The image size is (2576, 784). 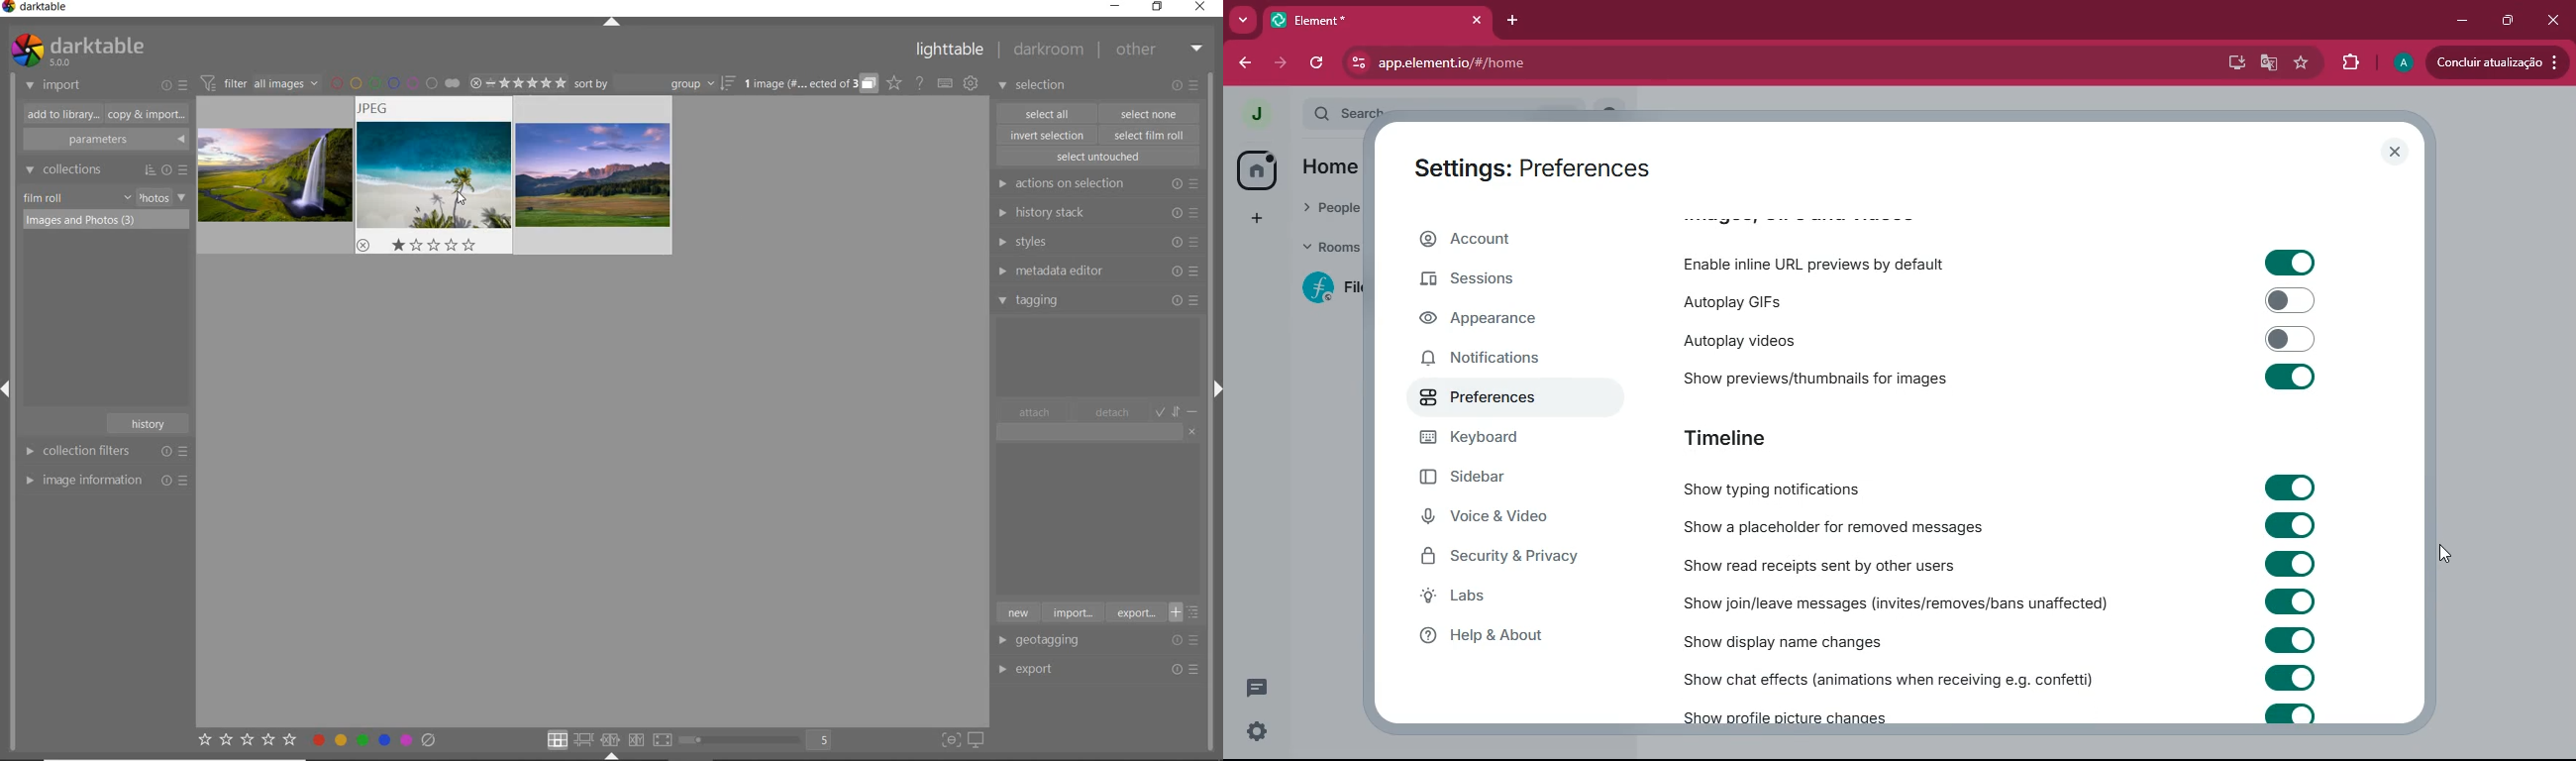 What do you see at coordinates (1833, 563) in the screenshot?
I see `show read receipts sent by other users` at bounding box center [1833, 563].